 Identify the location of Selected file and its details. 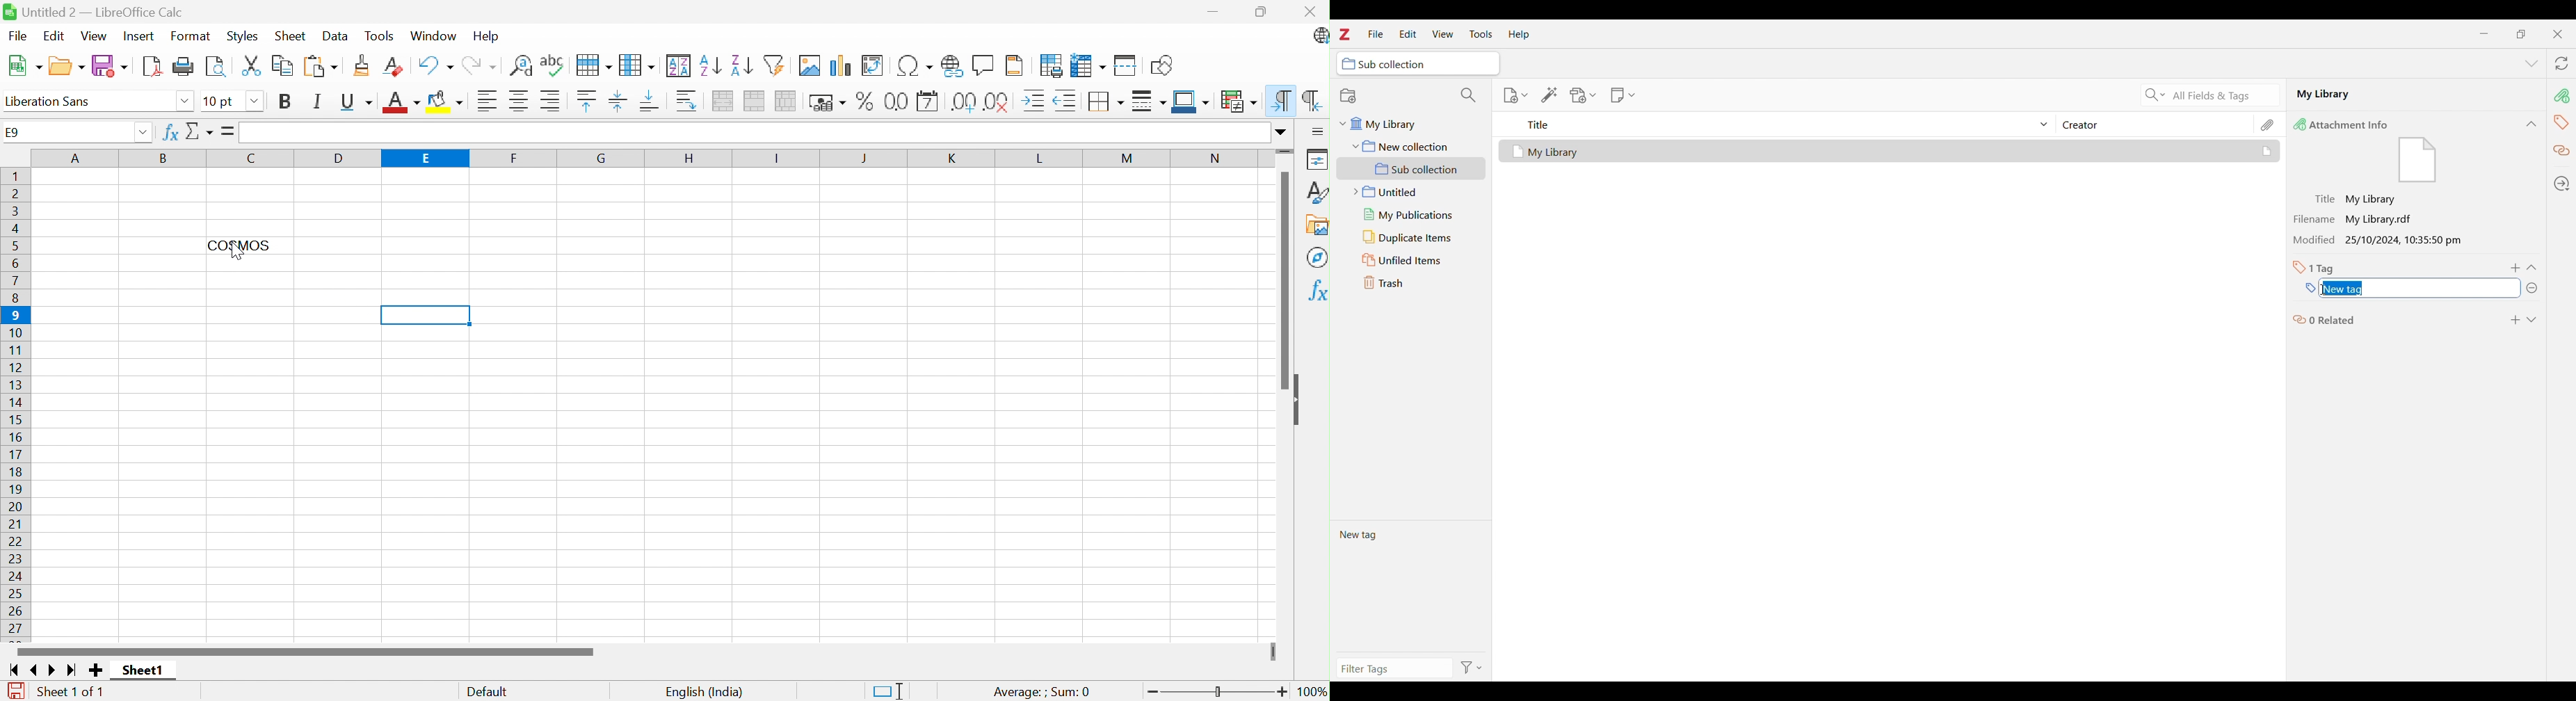
(1890, 151).